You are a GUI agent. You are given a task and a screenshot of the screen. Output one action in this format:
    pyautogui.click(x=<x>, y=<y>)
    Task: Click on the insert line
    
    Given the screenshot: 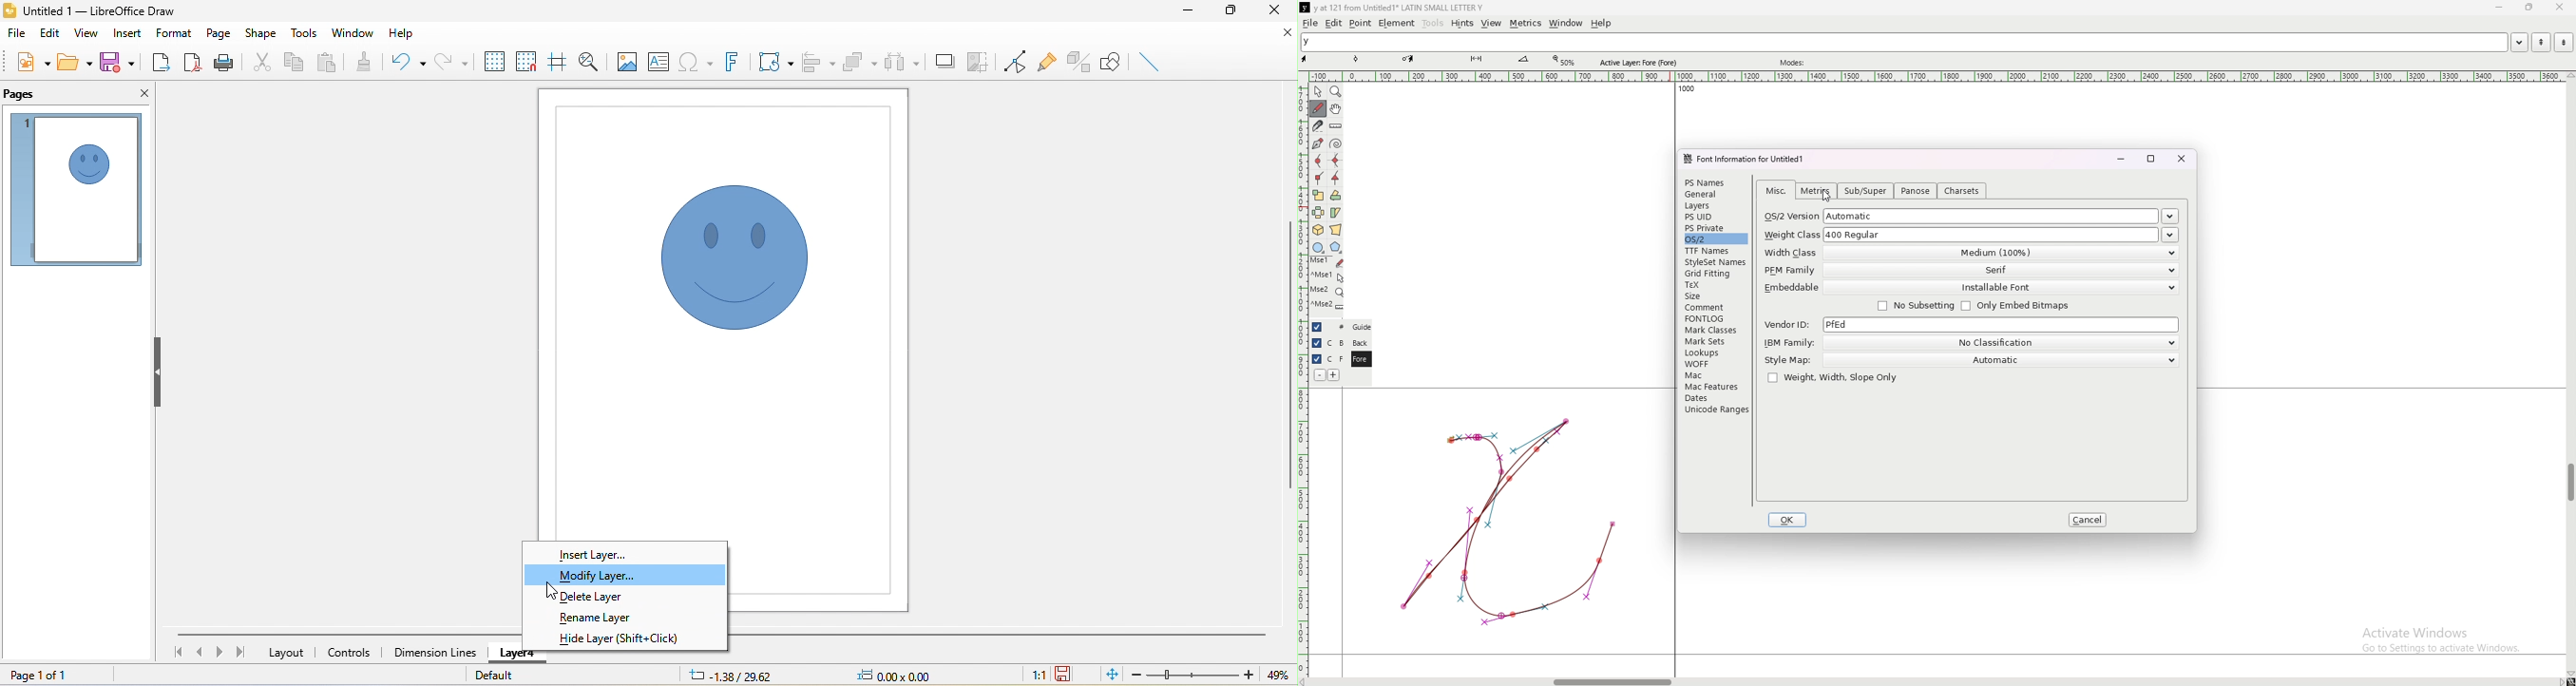 What is the action you would take?
    pyautogui.click(x=1153, y=60)
    